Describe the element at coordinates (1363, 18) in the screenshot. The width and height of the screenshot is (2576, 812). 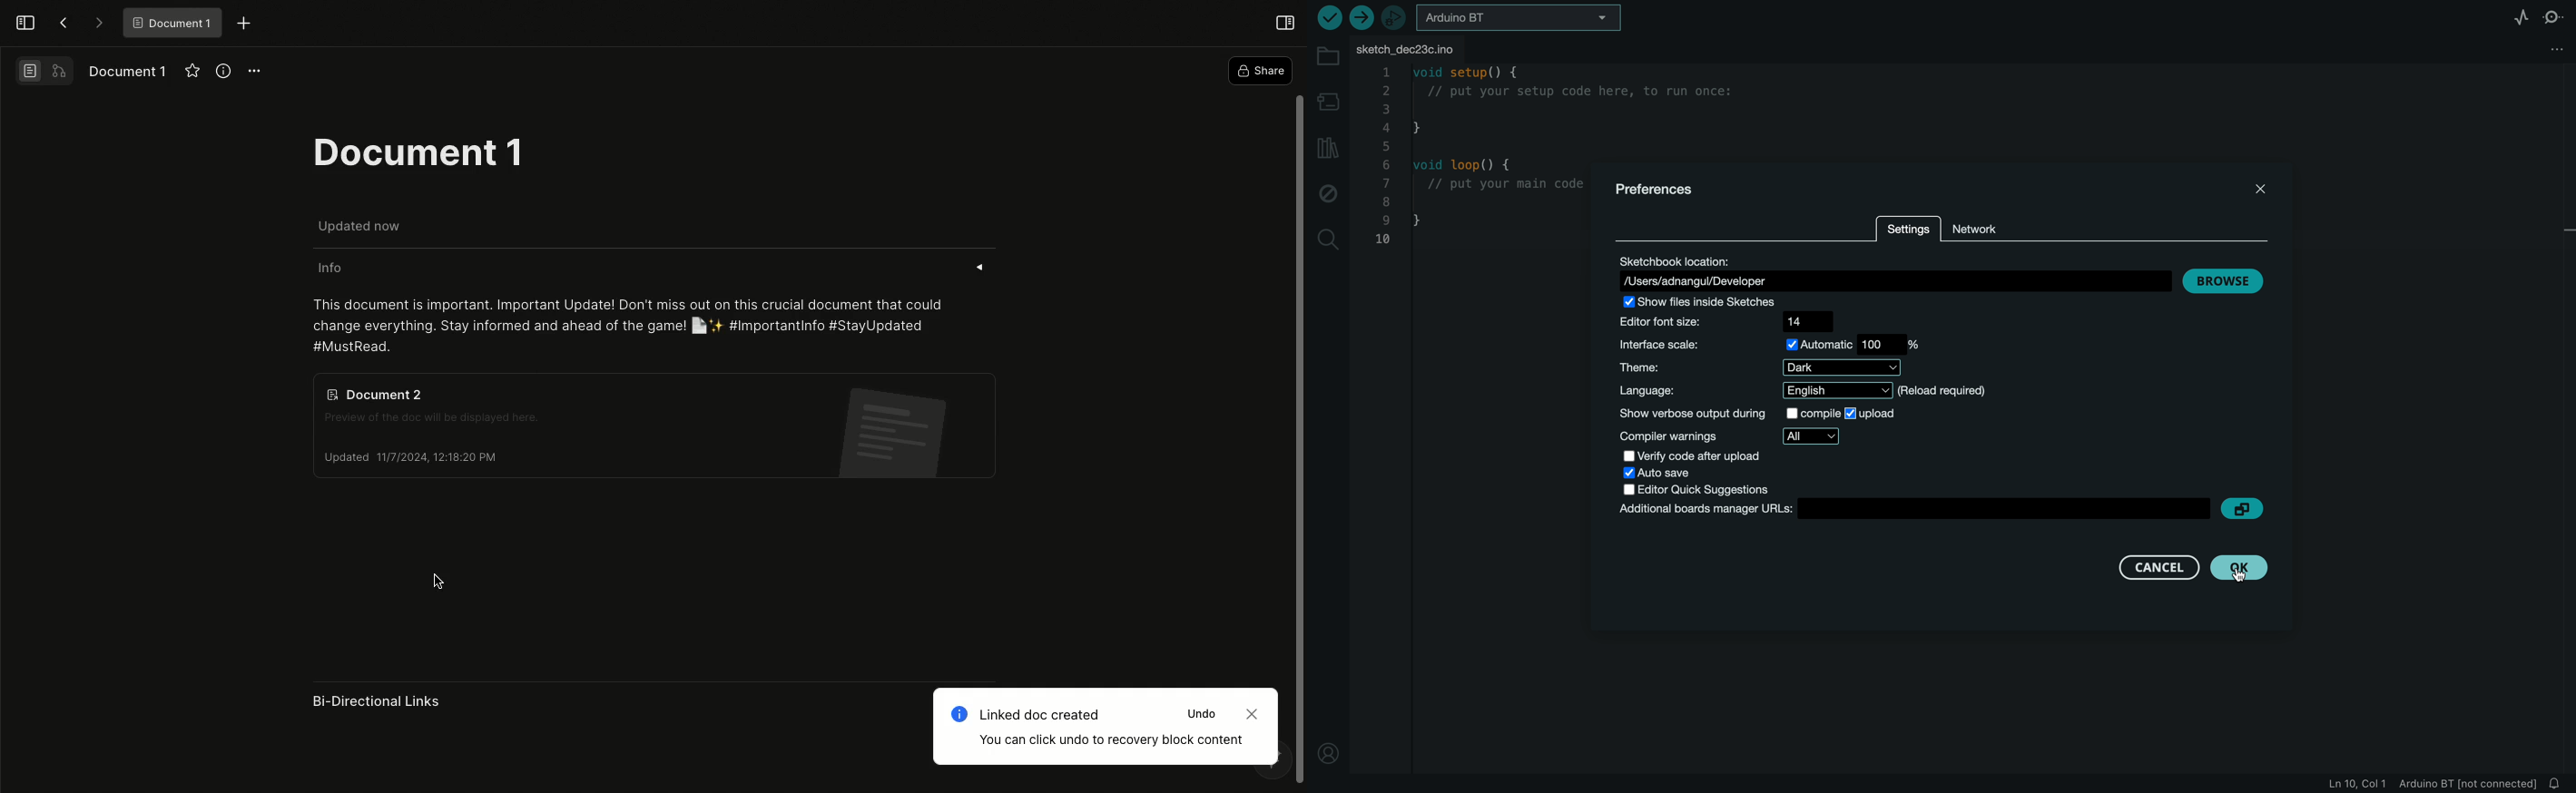
I see `upload` at that location.